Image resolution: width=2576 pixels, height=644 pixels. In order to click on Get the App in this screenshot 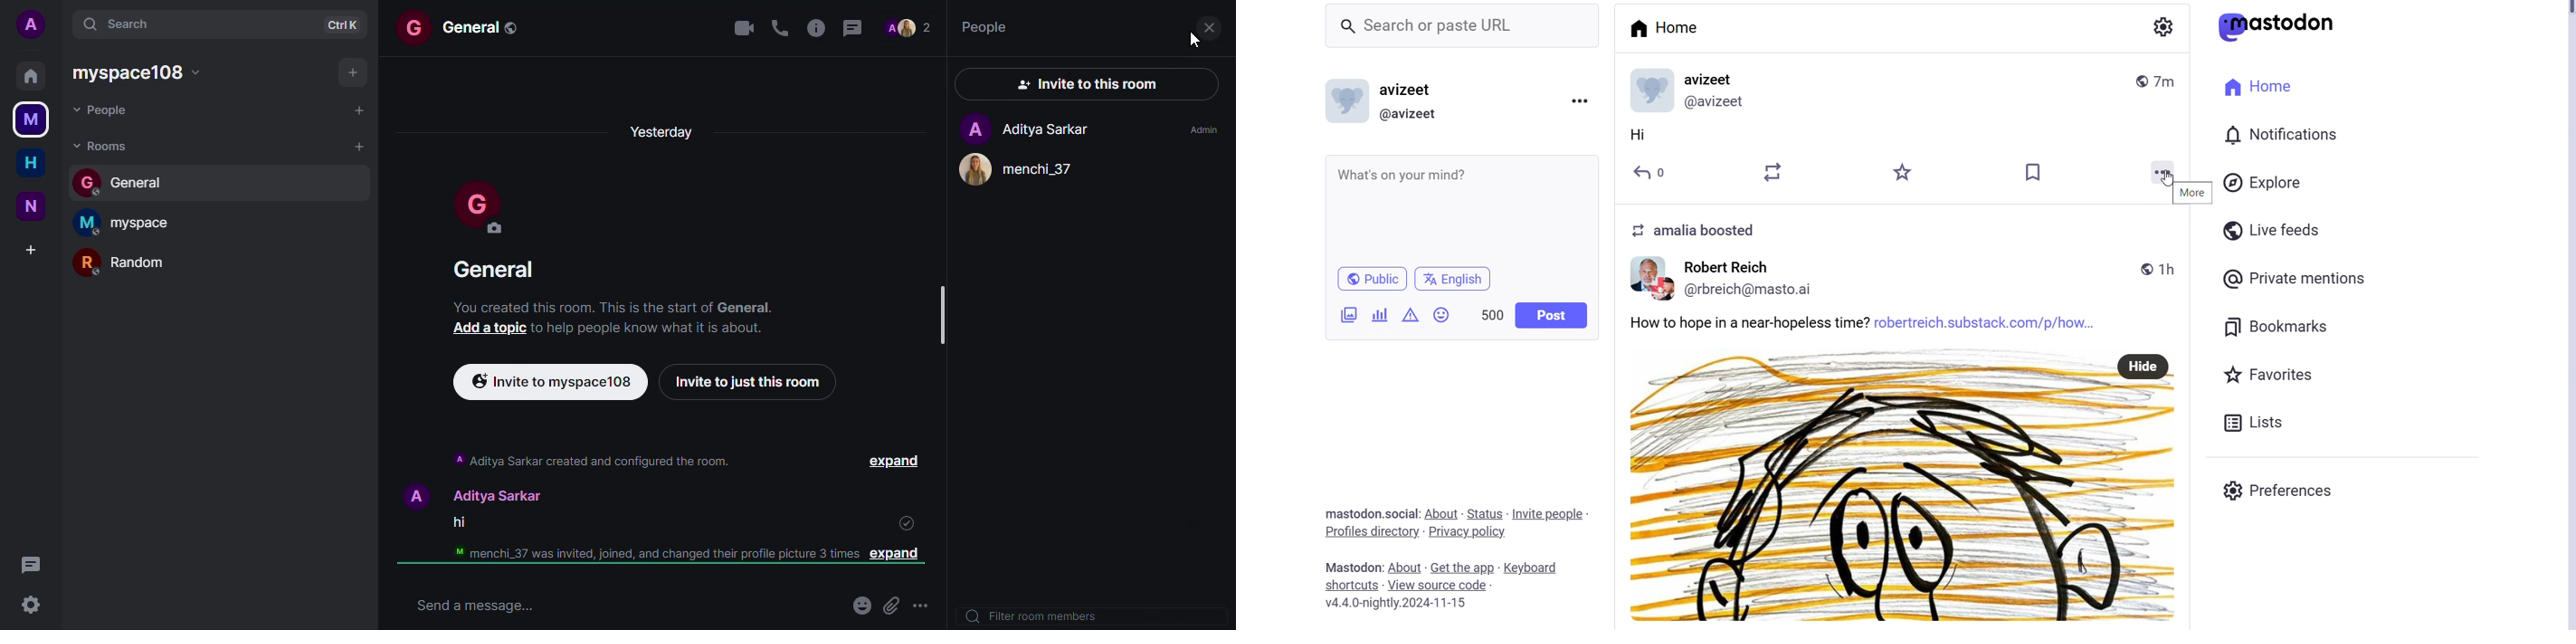, I will do `click(1461, 569)`.